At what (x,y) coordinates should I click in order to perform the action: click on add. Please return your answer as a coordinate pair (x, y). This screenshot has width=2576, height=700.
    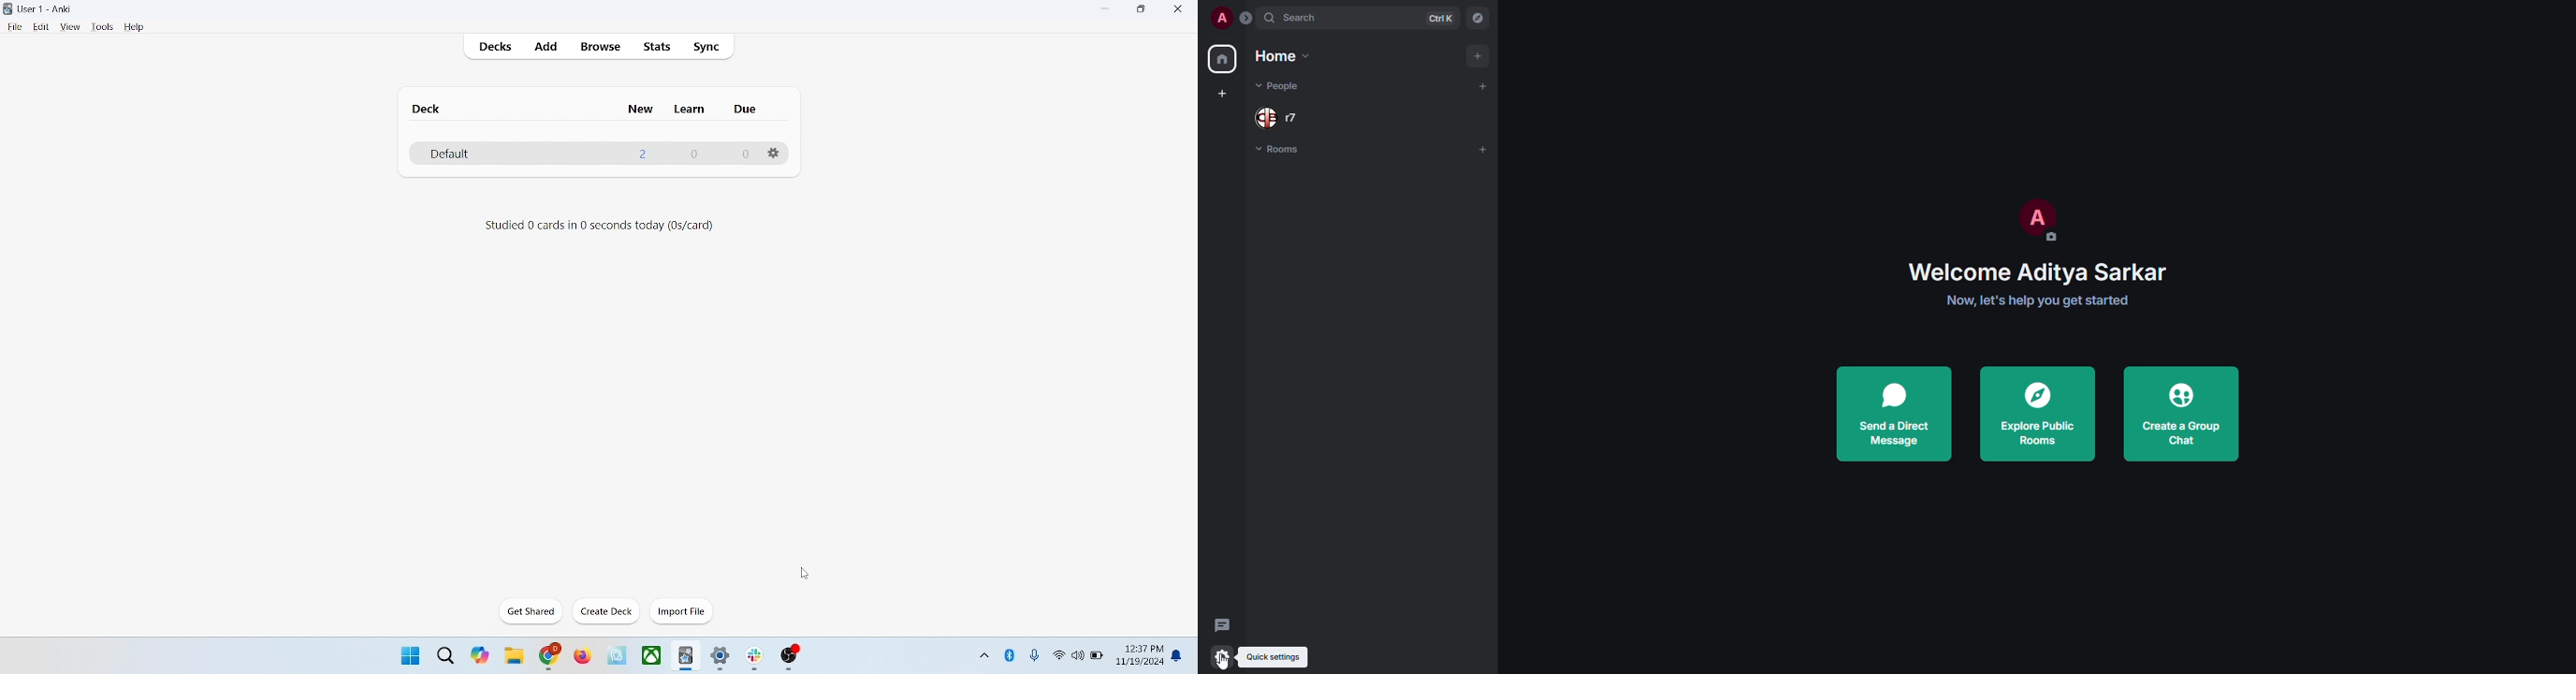
    Looking at the image, I should click on (1478, 55).